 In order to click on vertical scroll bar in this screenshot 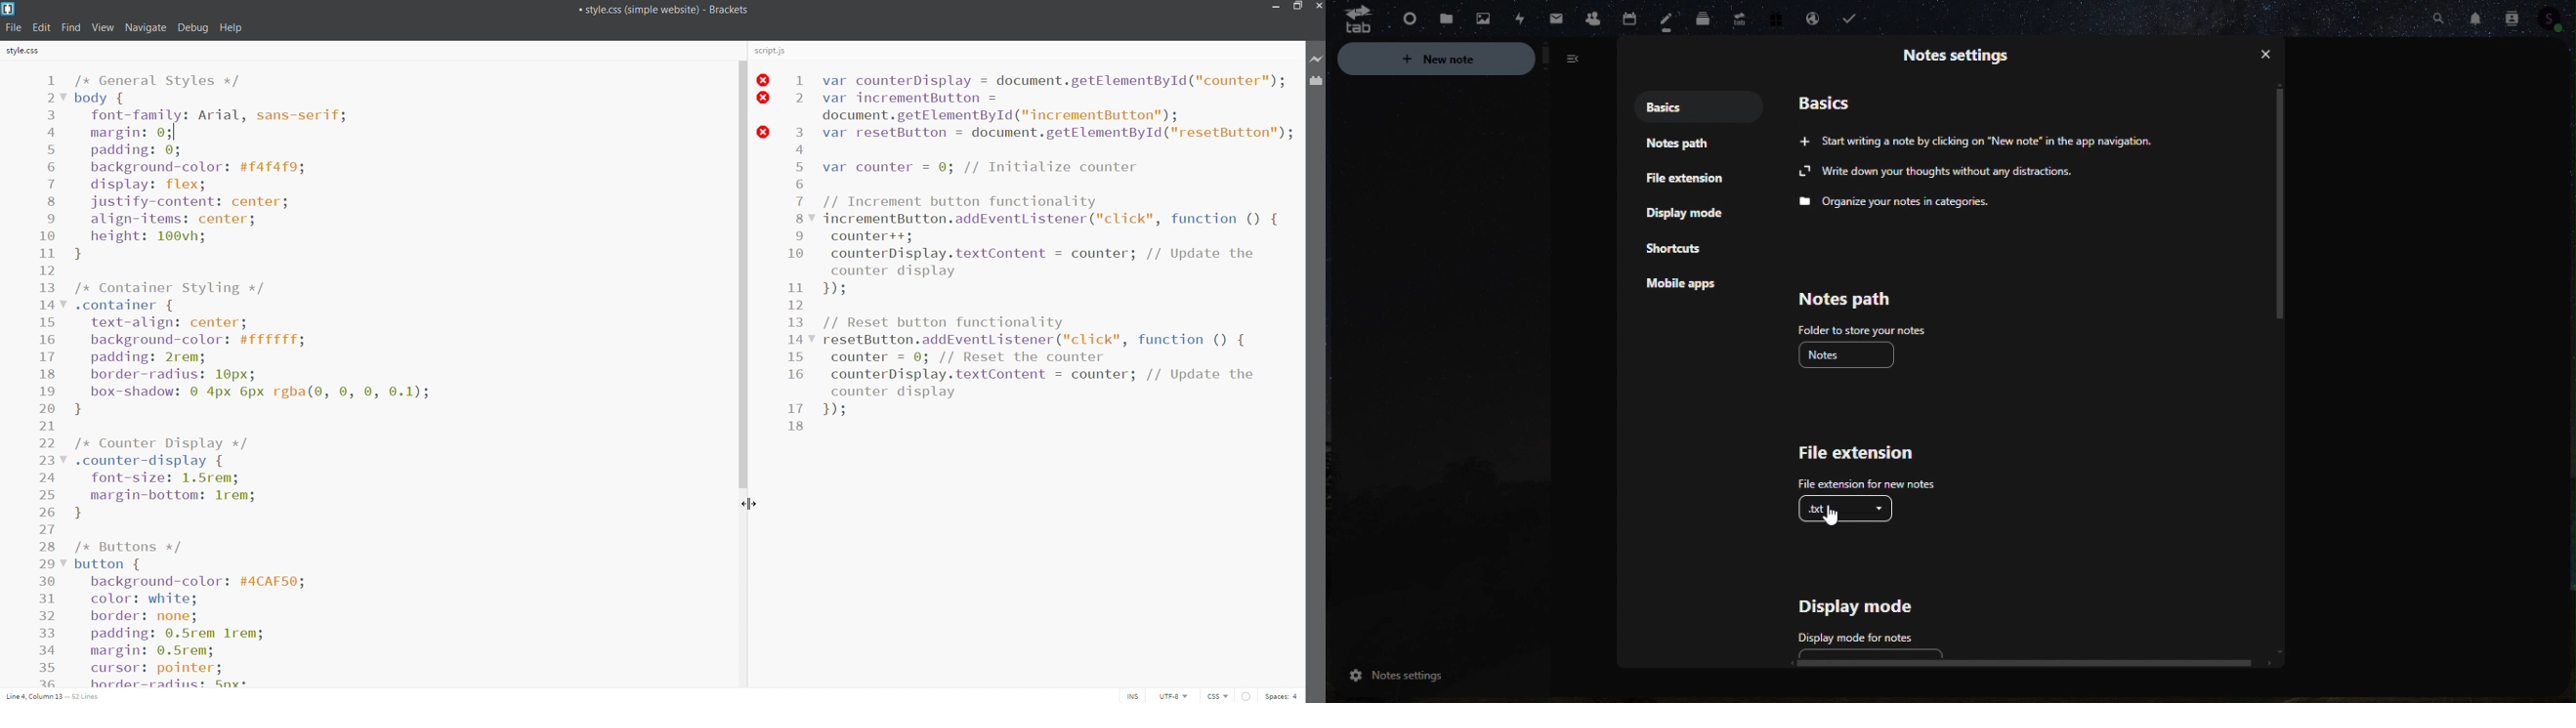, I will do `click(2278, 205)`.